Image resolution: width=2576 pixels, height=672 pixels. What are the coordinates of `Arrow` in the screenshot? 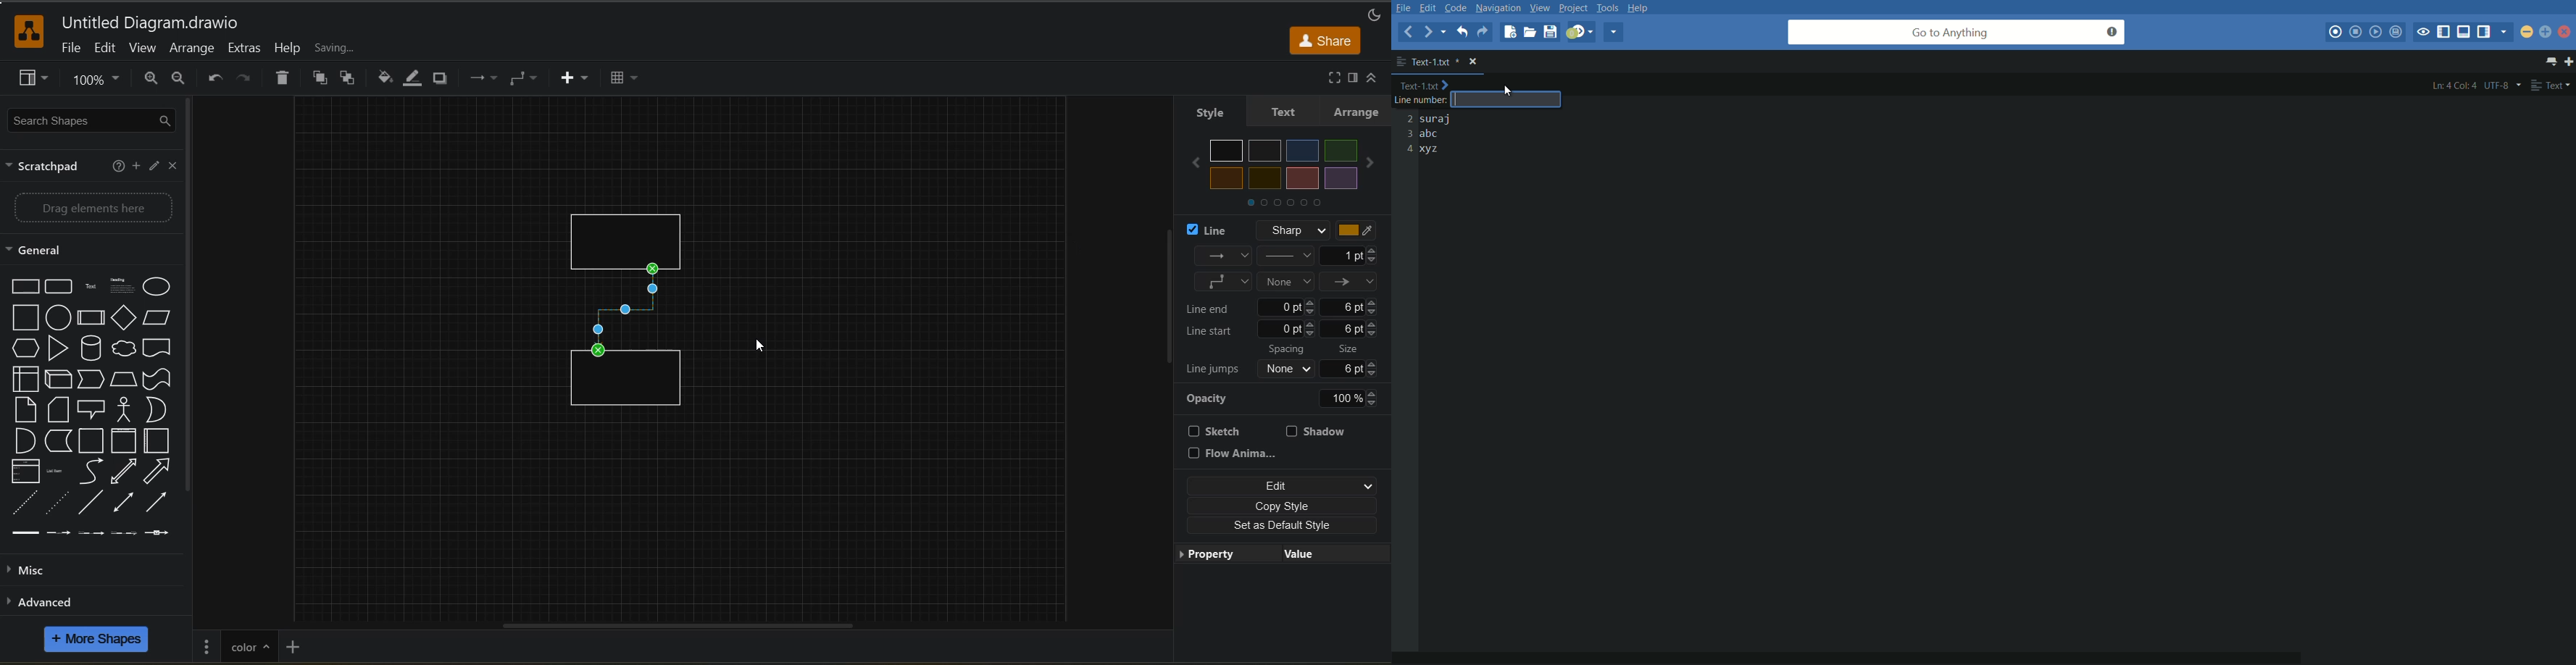 It's located at (162, 503).